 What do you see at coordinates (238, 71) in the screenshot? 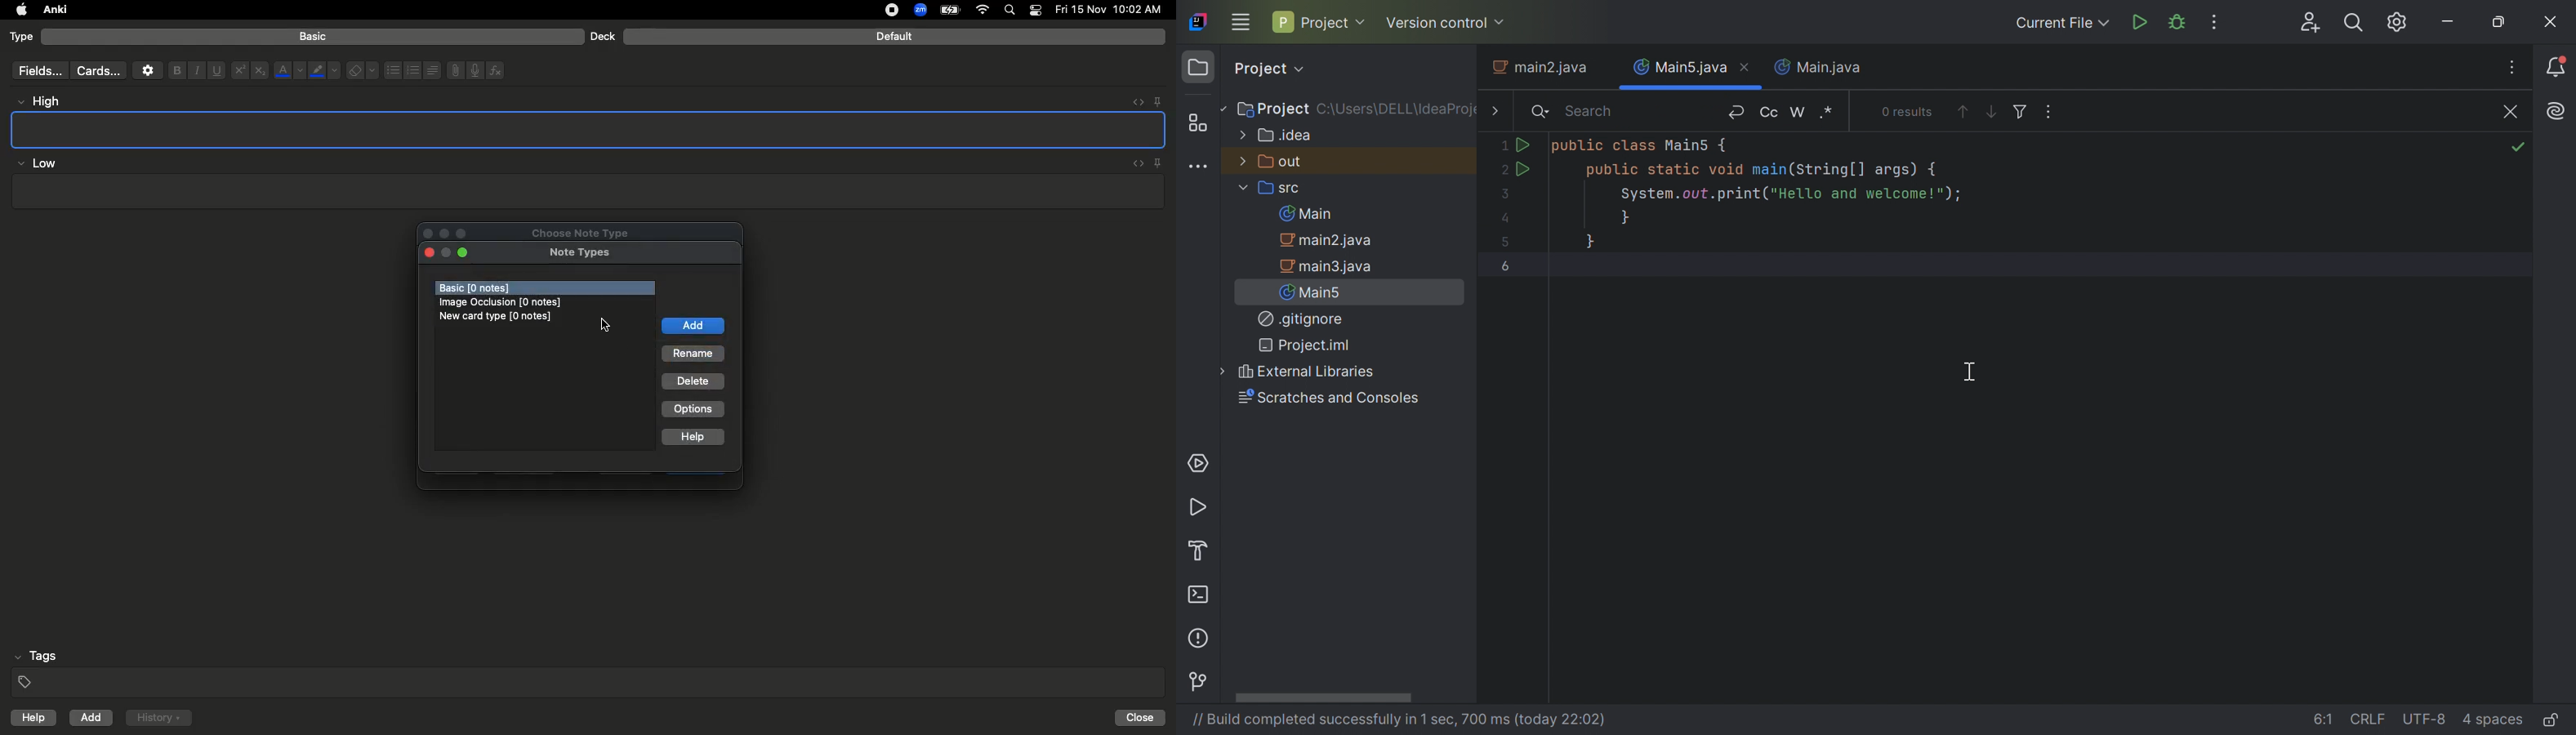
I see `Superscript` at bounding box center [238, 71].